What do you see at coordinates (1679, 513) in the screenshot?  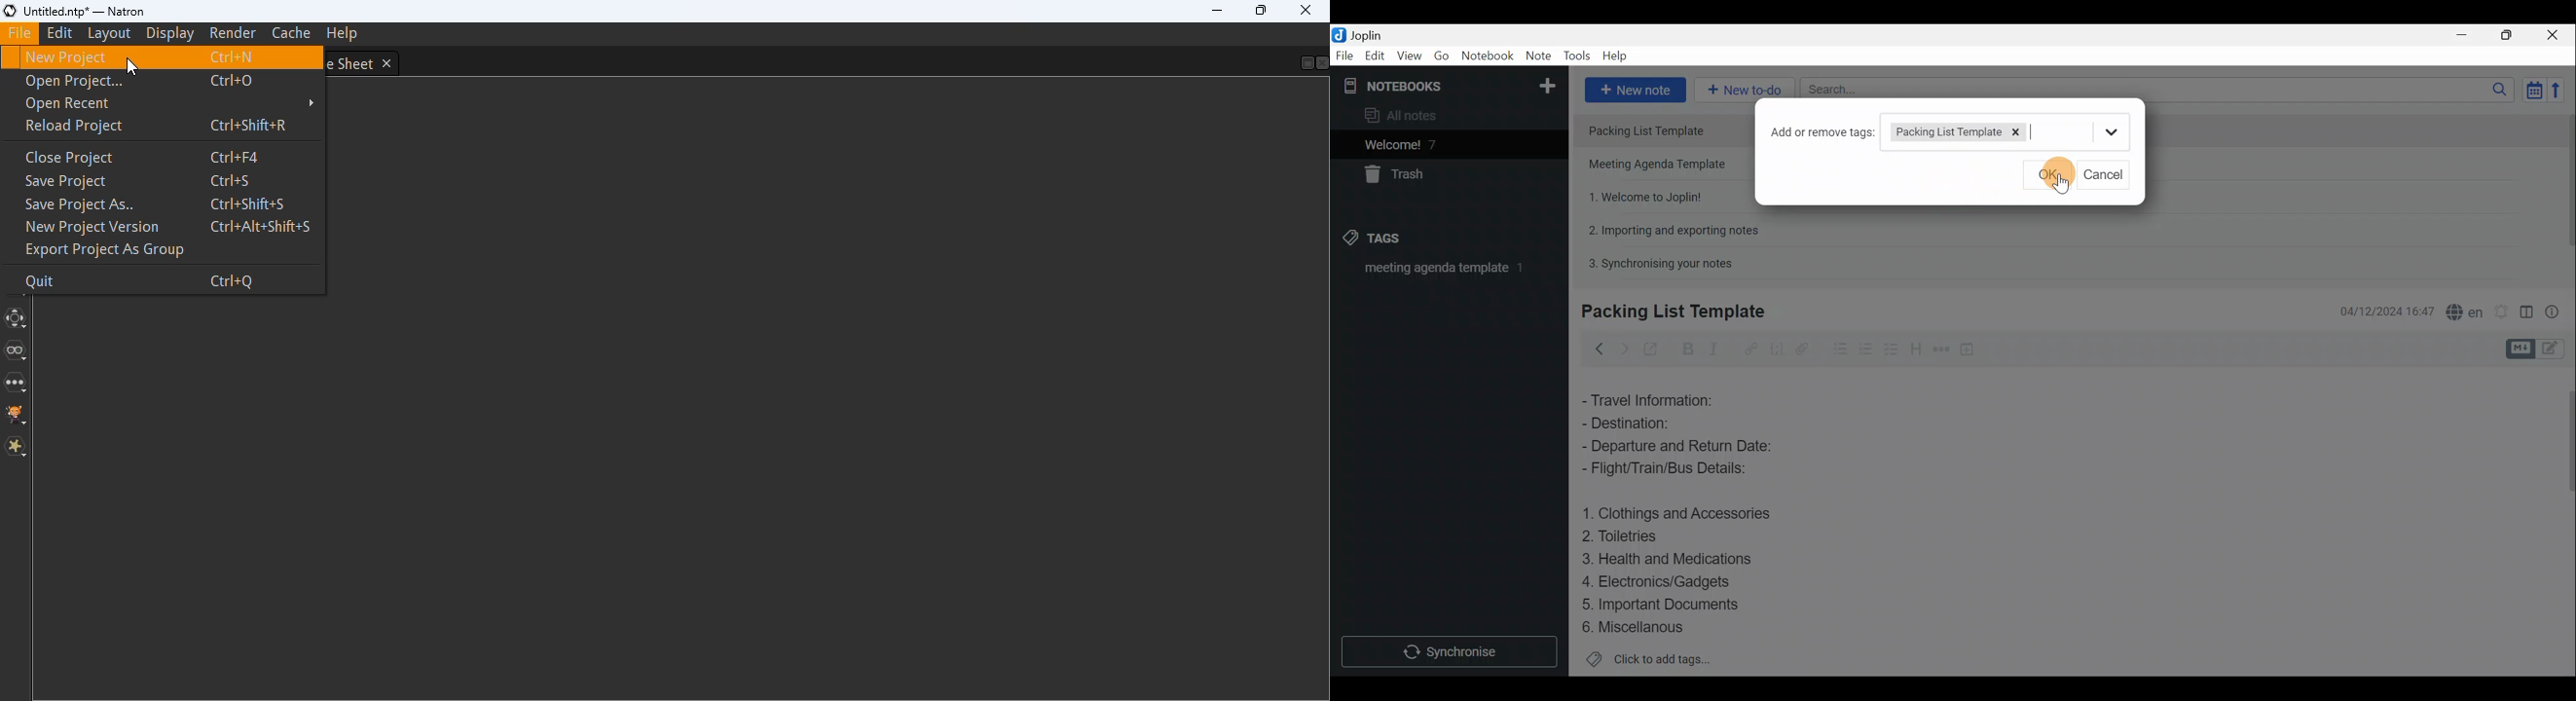 I see `Clothings and Accessories` at bounding box center [1679, 513].